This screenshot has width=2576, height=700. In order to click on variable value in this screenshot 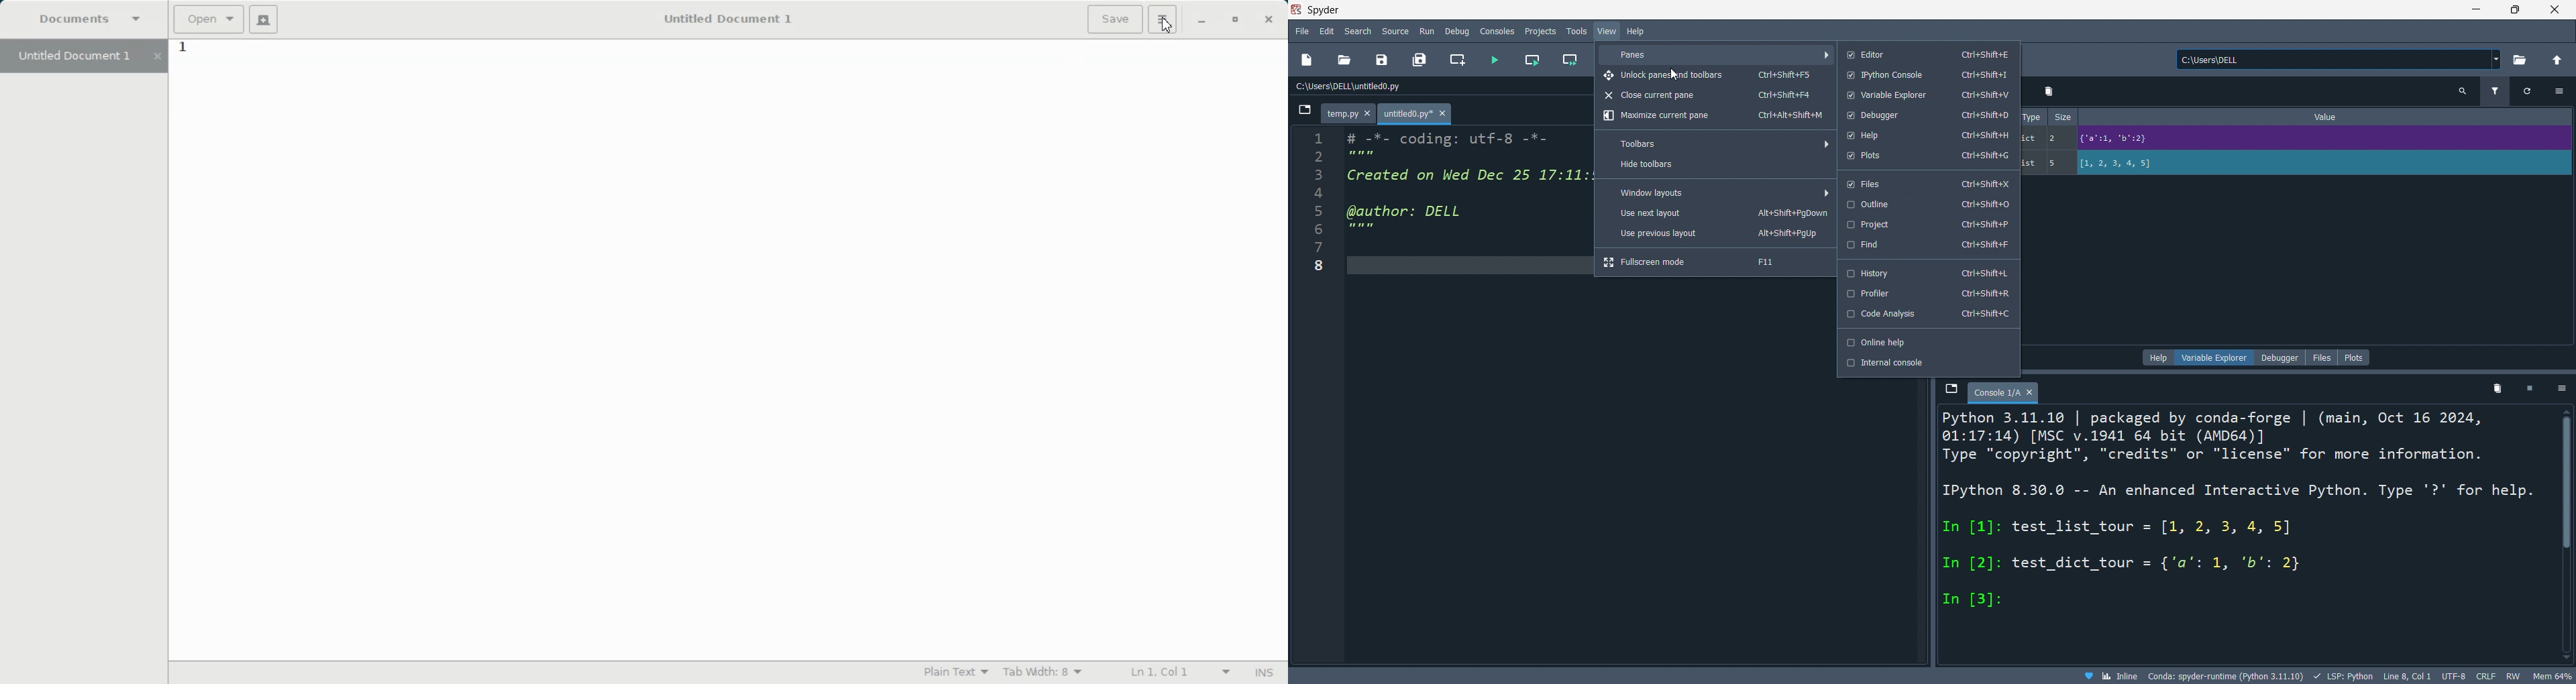, I will do `click(2321, 140)`.